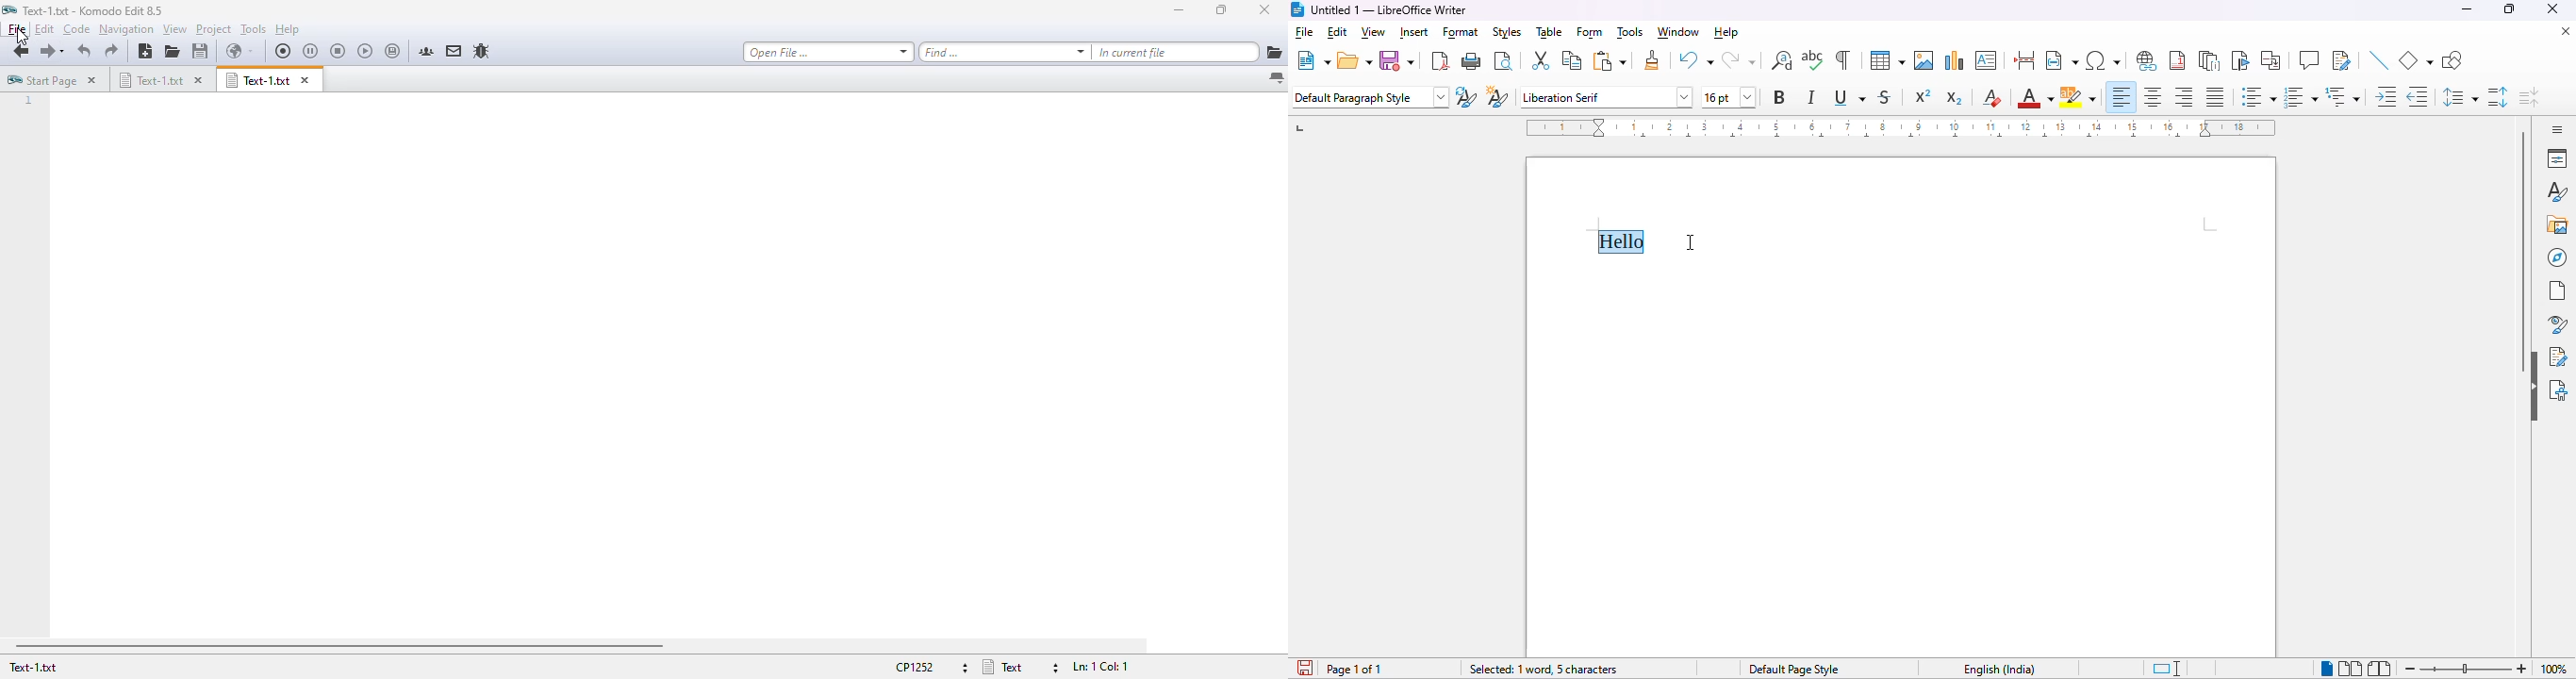 The image size is (2576, 700). Describe the element at coordinates (41, 79) in the screenshot. I see `start page` at that location.